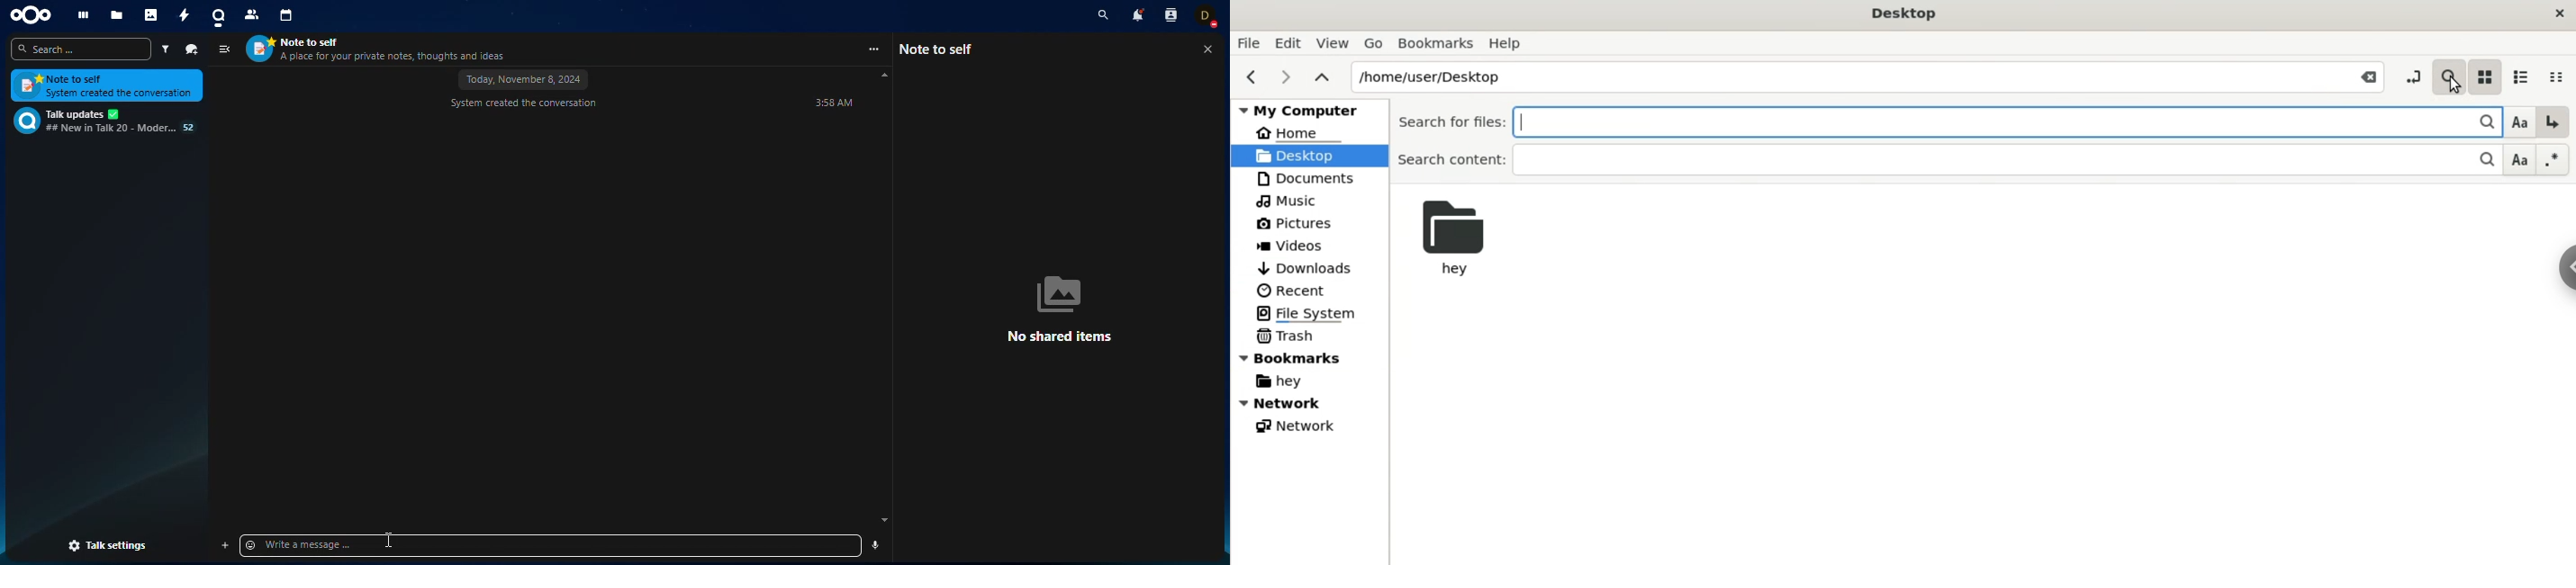 This screenshot has height=588, width=2576. Describe the element at coordinates (252, 545) in the screenshot. I see `emoji` at that location.